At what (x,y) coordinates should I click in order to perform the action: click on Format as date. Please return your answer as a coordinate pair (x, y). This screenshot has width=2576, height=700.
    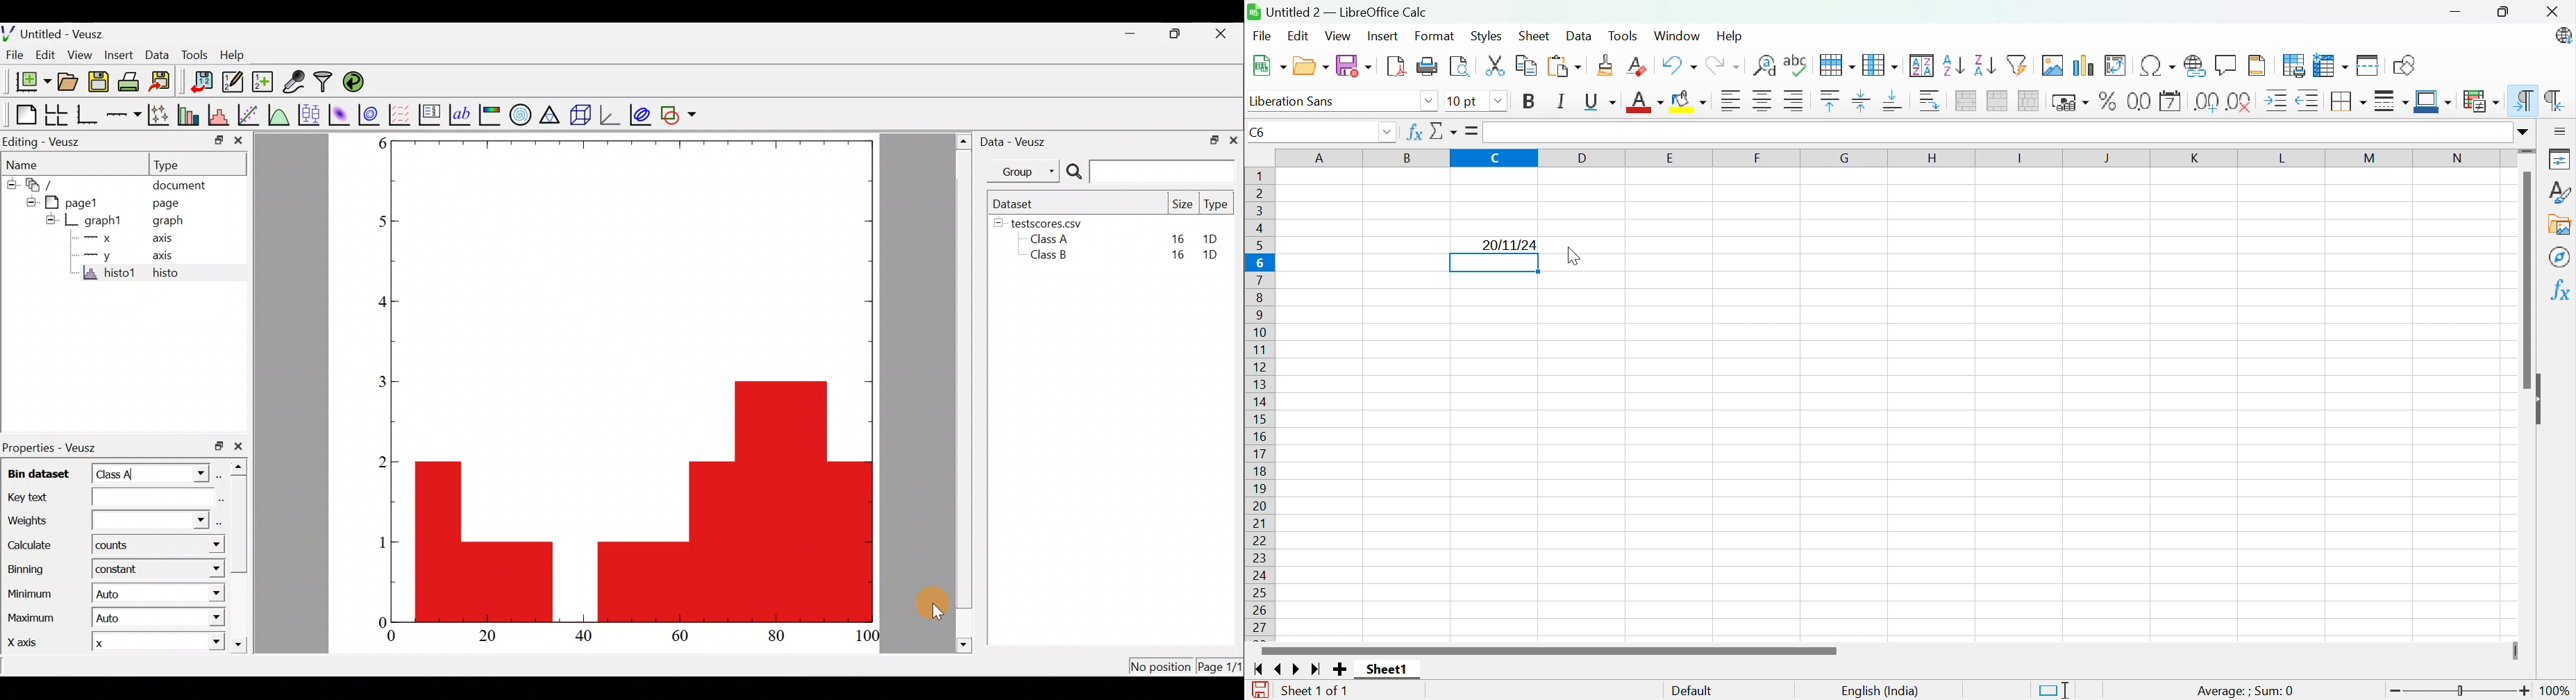
    Looking at the image, I should click on (2170, 102).